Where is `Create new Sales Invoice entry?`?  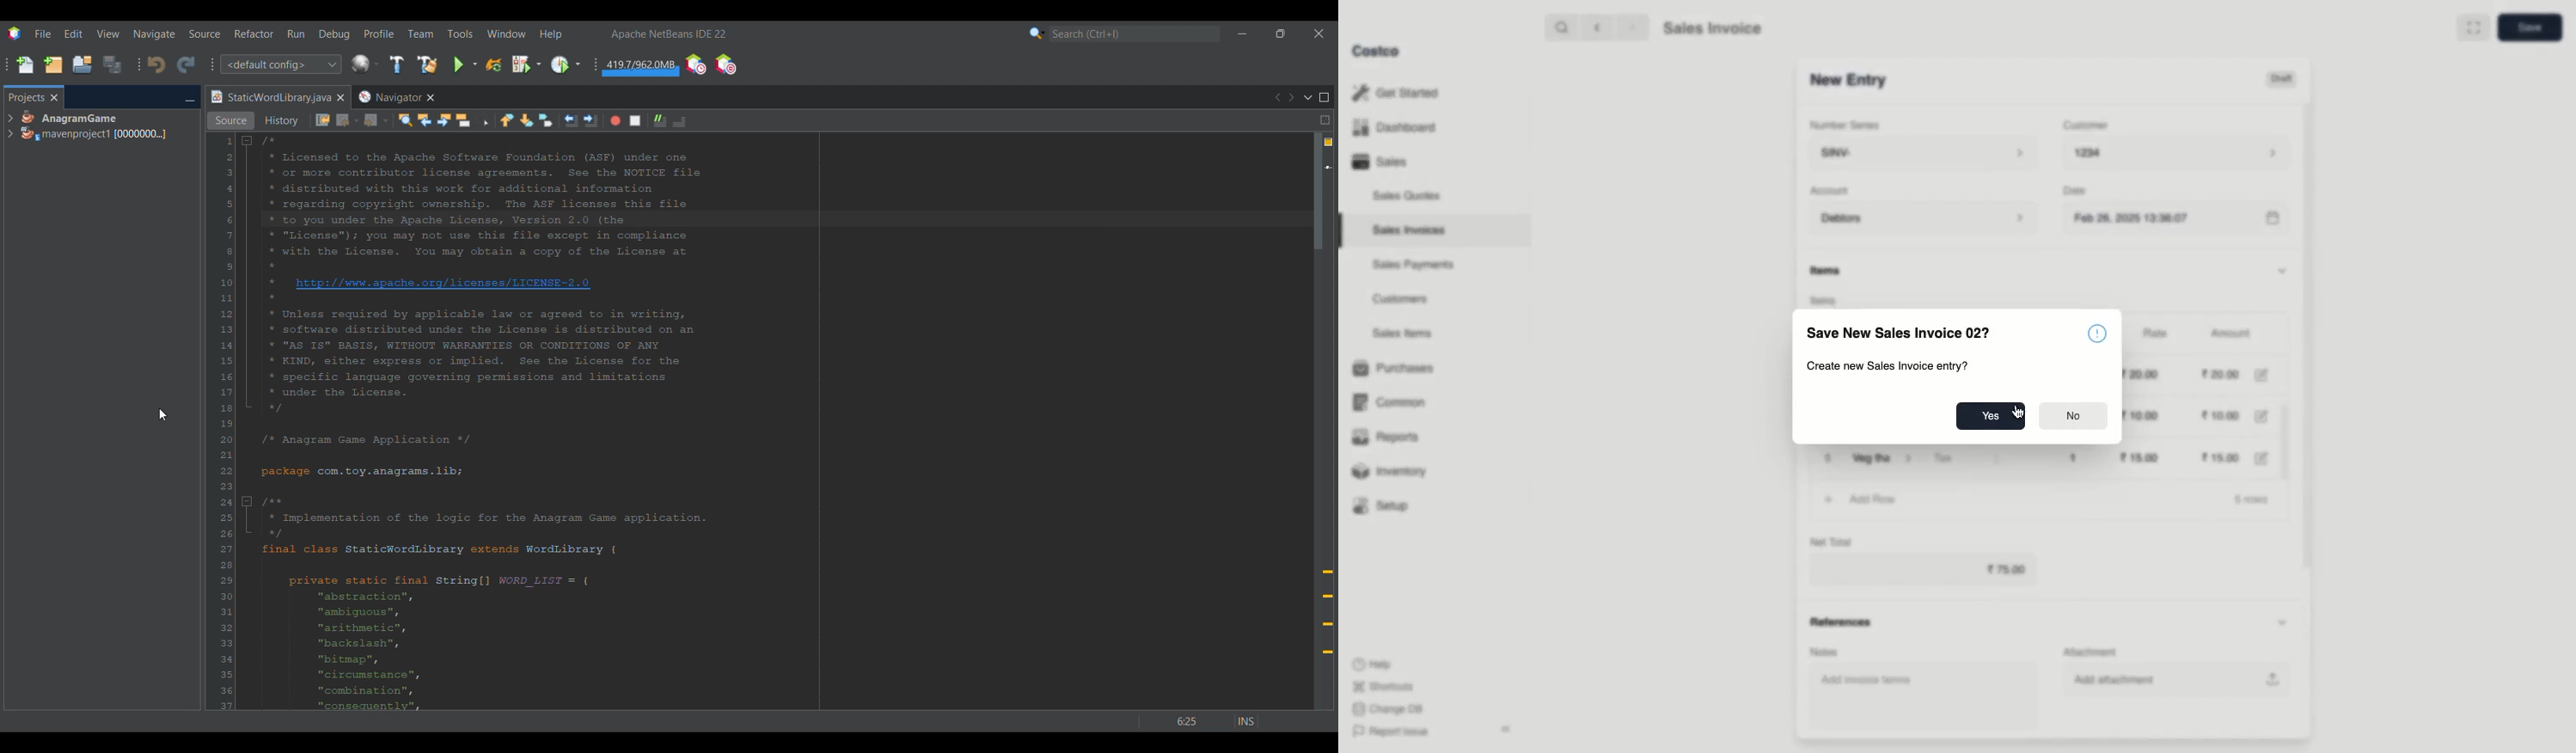 Create new Sales Invoice entry? is located at coordinates (1888, 366).